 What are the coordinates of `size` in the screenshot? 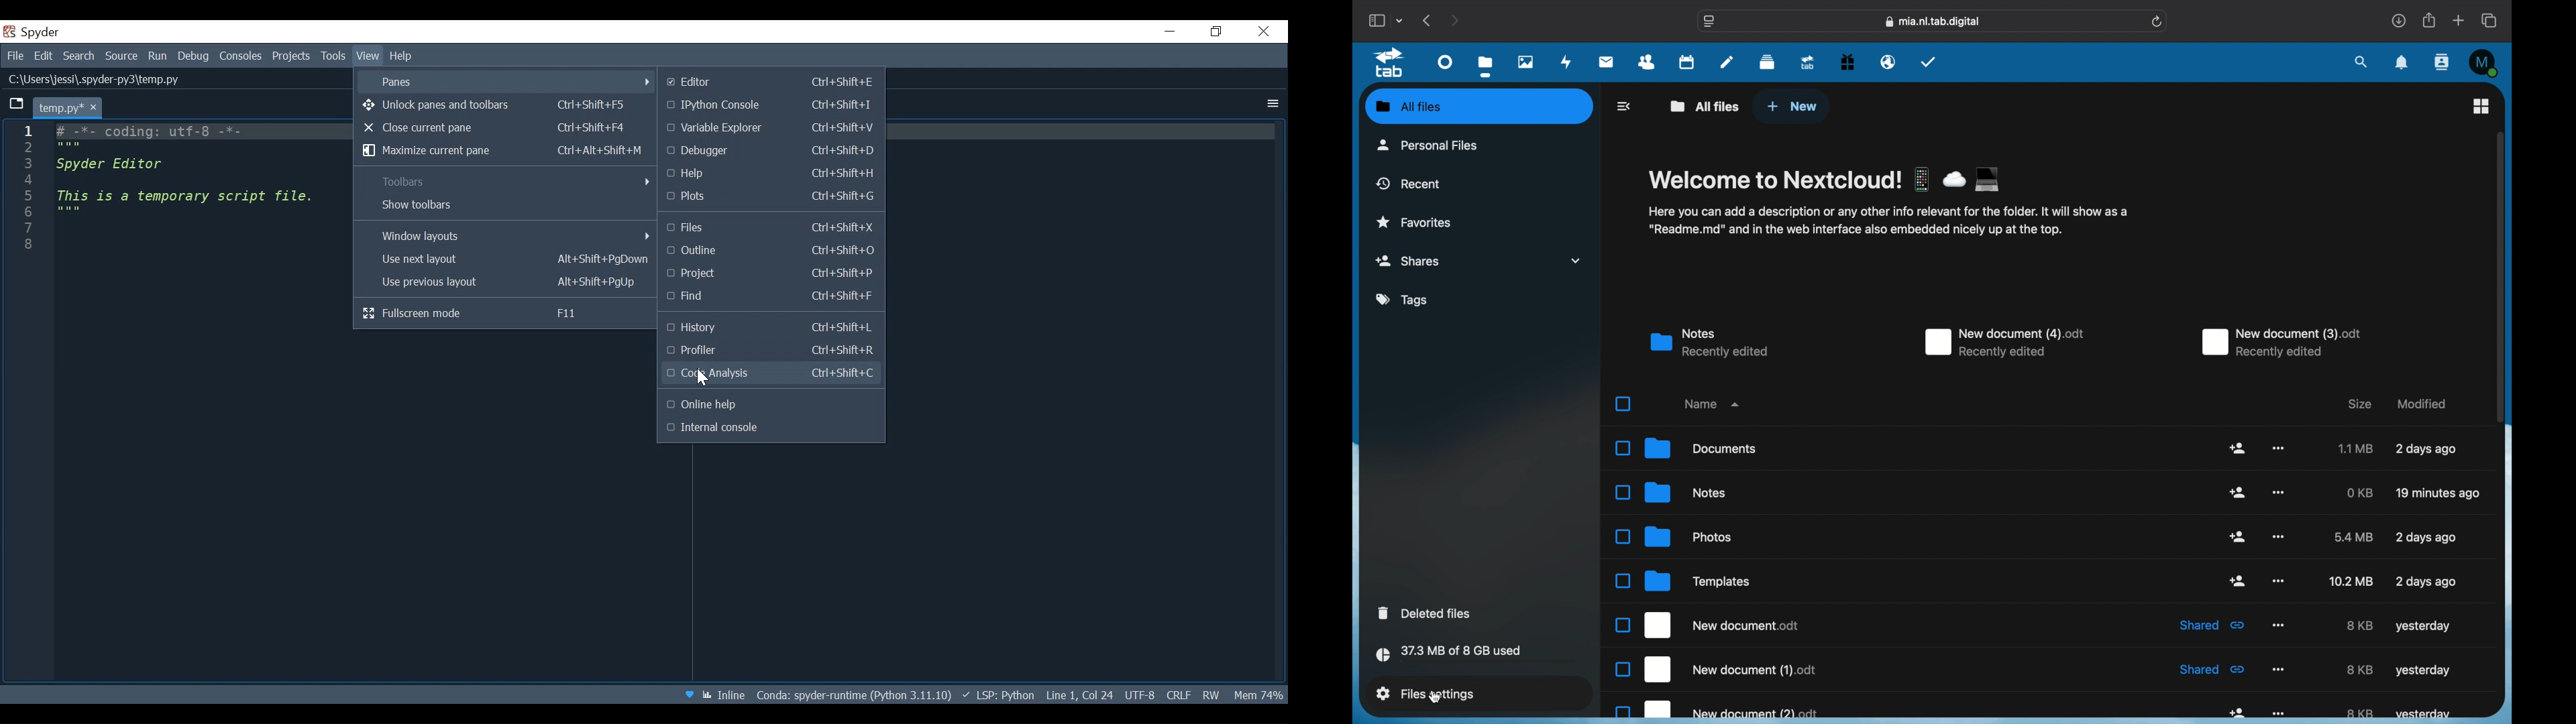 It's located at (2354, 537).